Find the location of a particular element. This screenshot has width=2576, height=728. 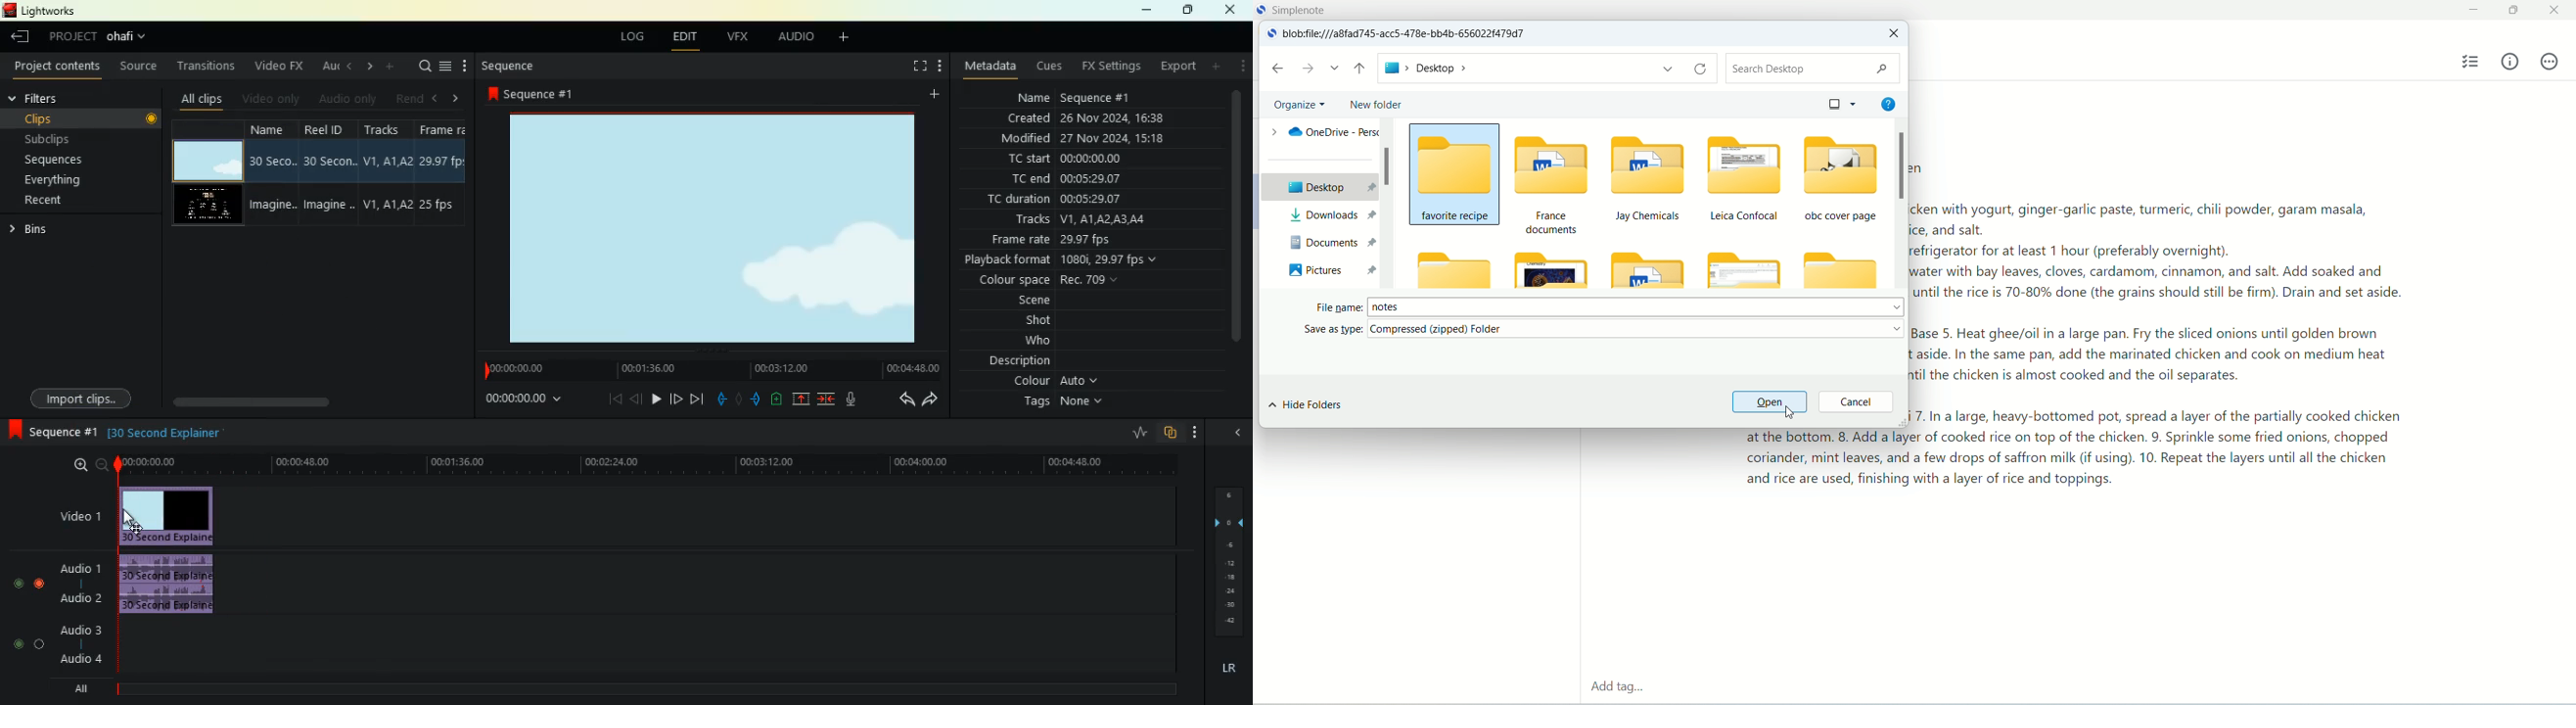

simplenote is located at coordinates (1303, 10).